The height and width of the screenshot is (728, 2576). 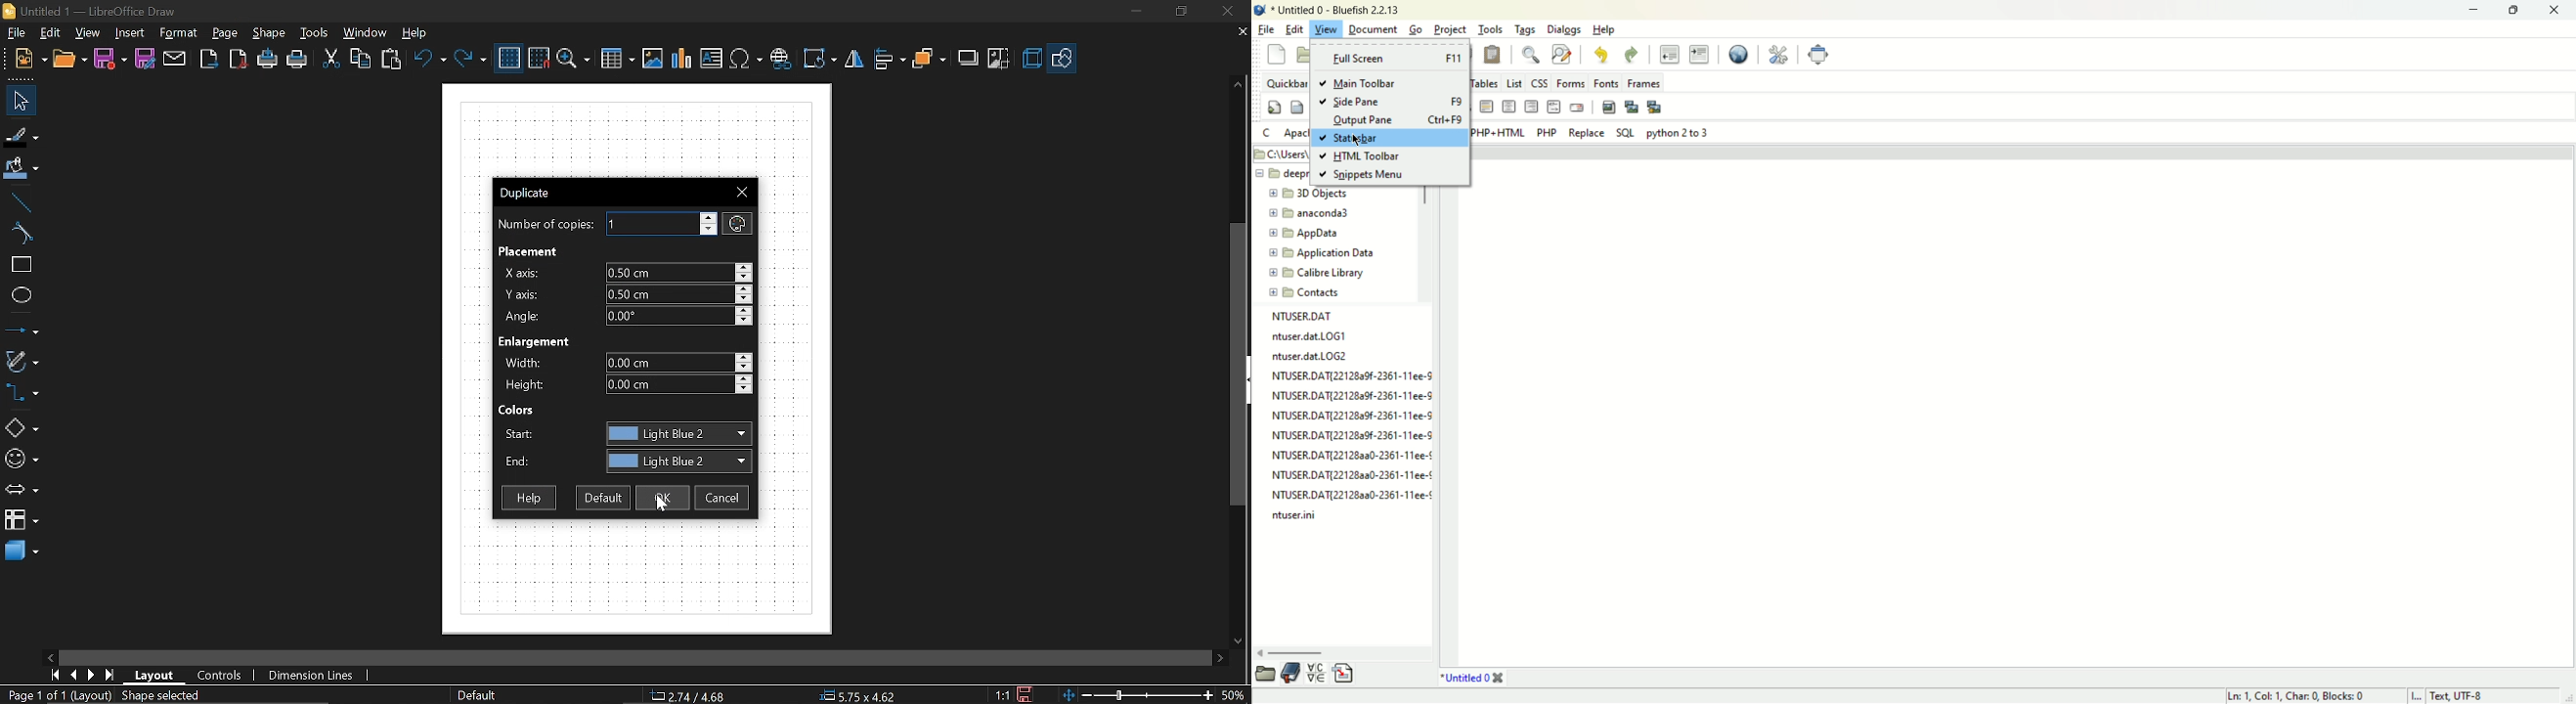 What do you see at coordinates (1514, 84) in the screenshot?
I see `List` at bounding box center [1514, 84].